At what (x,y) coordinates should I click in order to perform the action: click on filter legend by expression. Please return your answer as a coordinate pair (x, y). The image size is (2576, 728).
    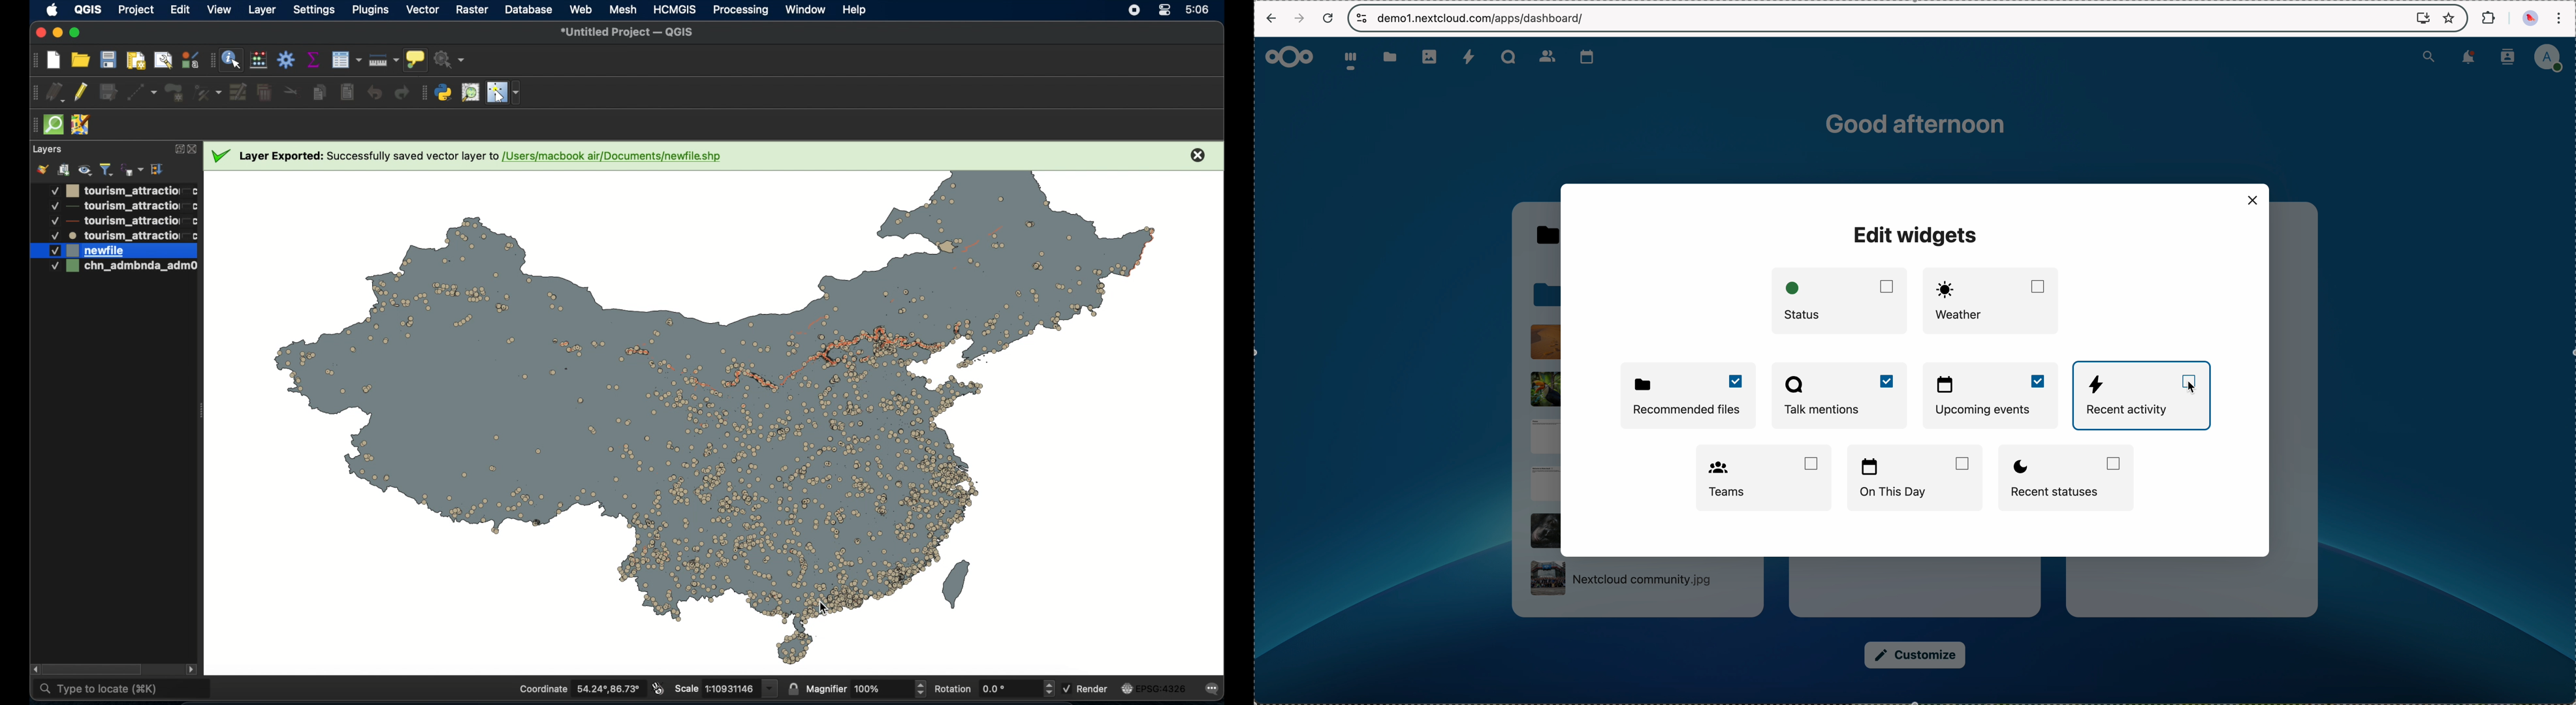
    Looking at the image, I should click on (133, 168).